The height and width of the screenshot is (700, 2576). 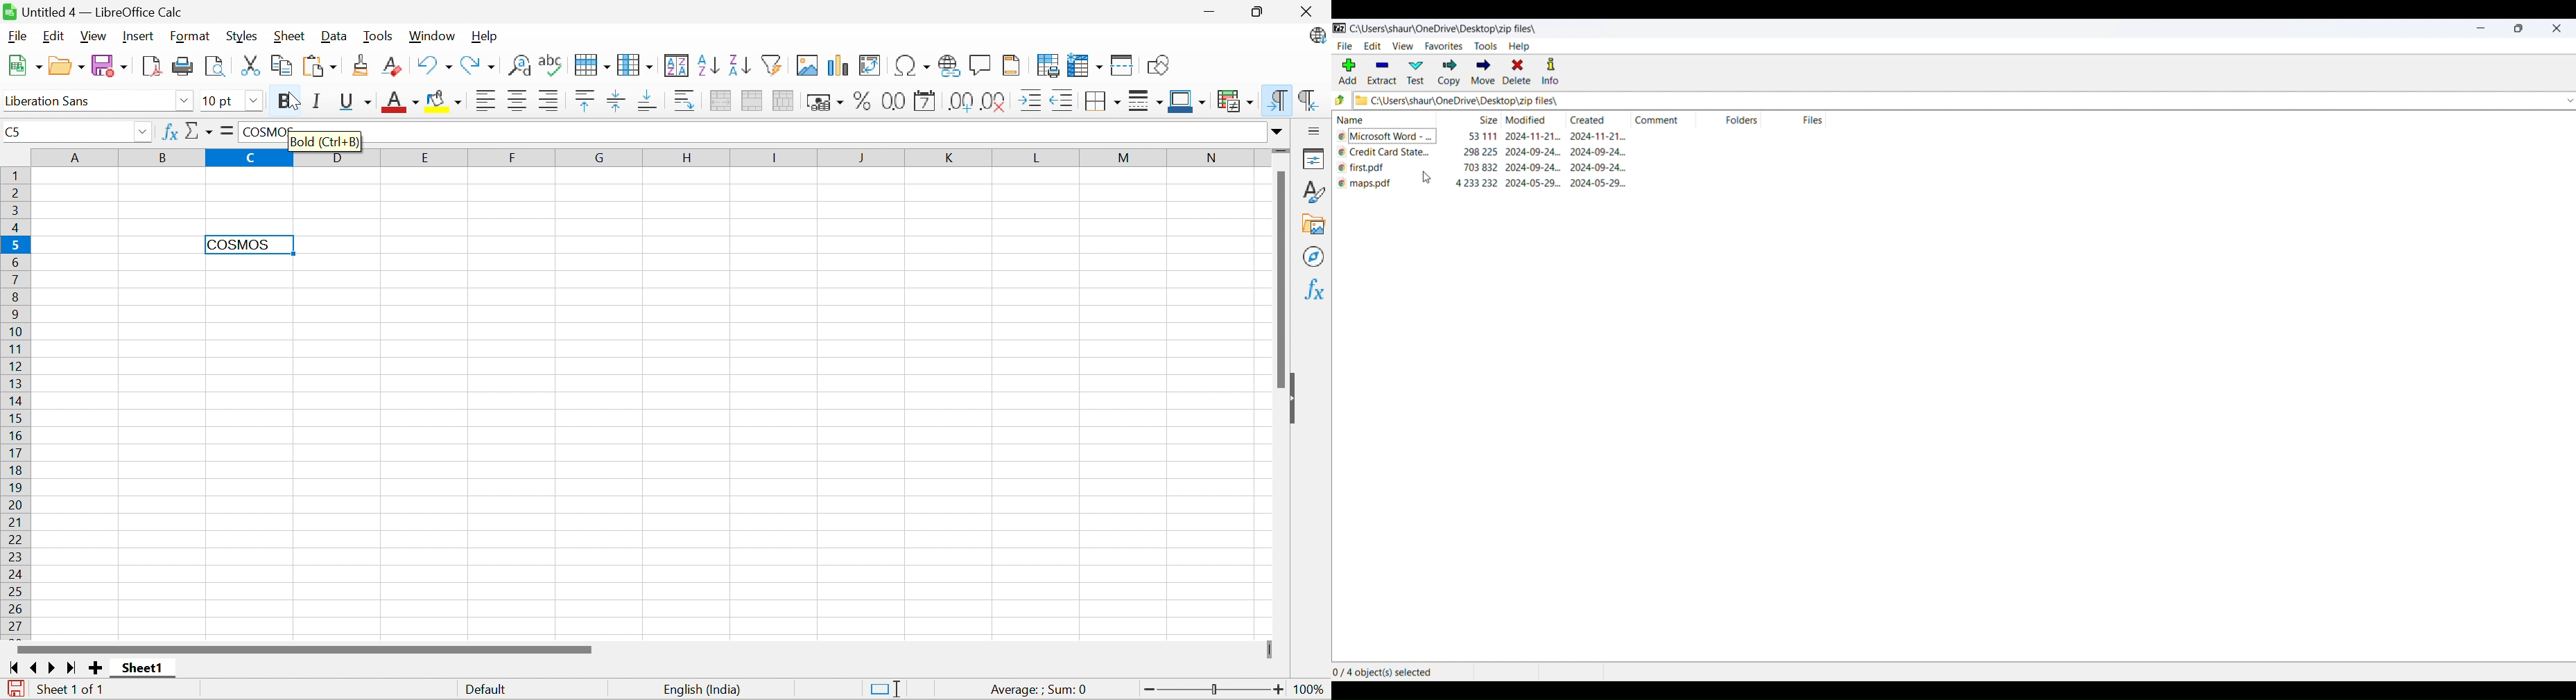 What do you see at coordinates (486, 690) in the screenshot?
I see `Default` at bounding box center [486, 690].